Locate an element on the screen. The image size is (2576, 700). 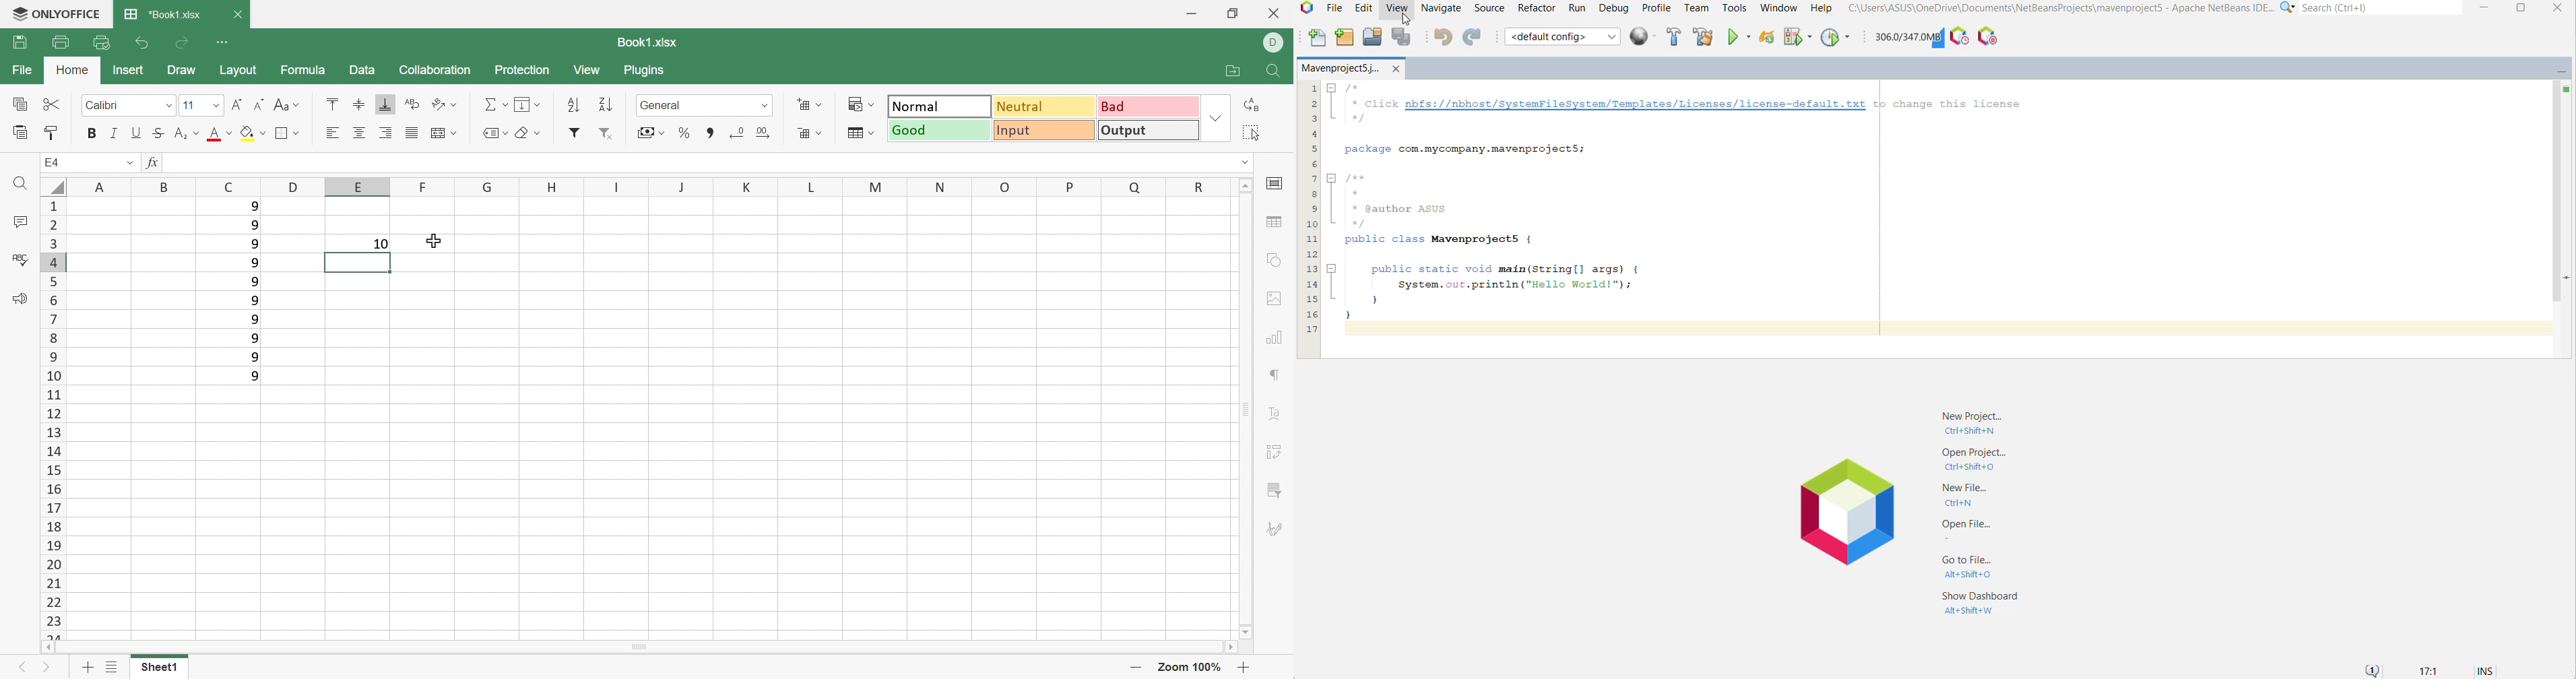
Close is located at coordinates (243, 15).